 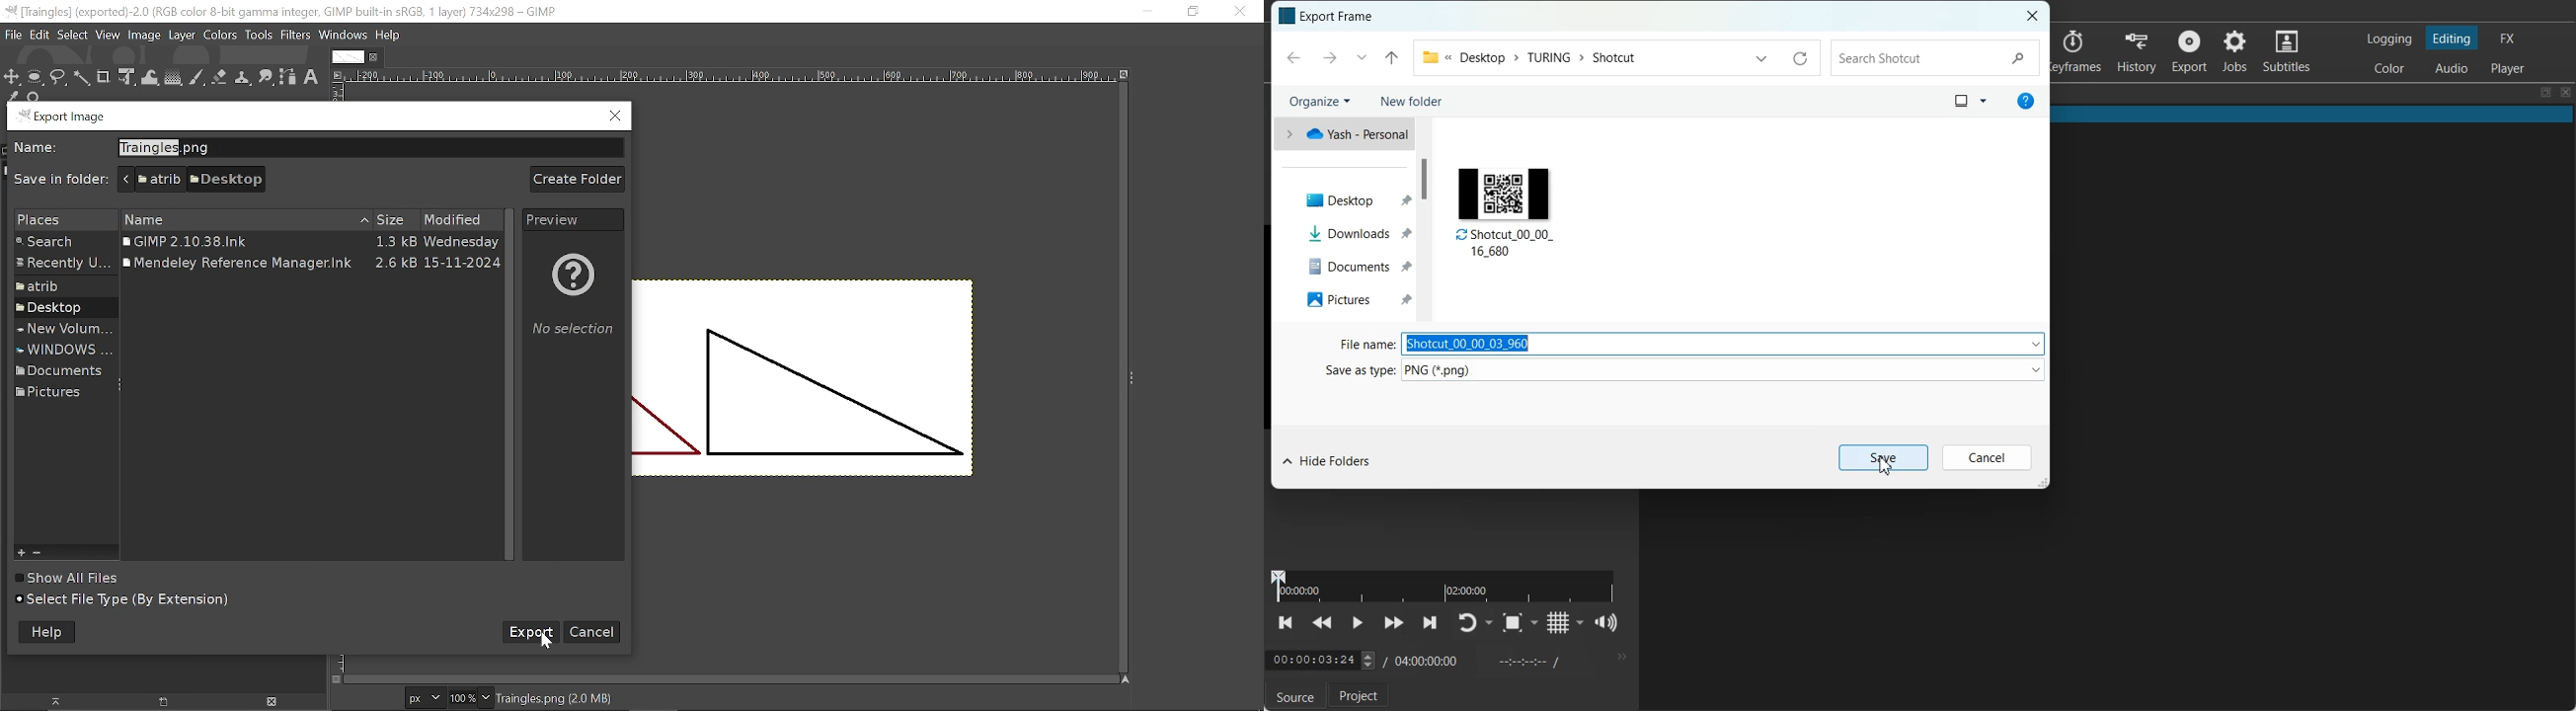 I want to click on Switching to the Effect Layout, so click(x=2507, y=37).